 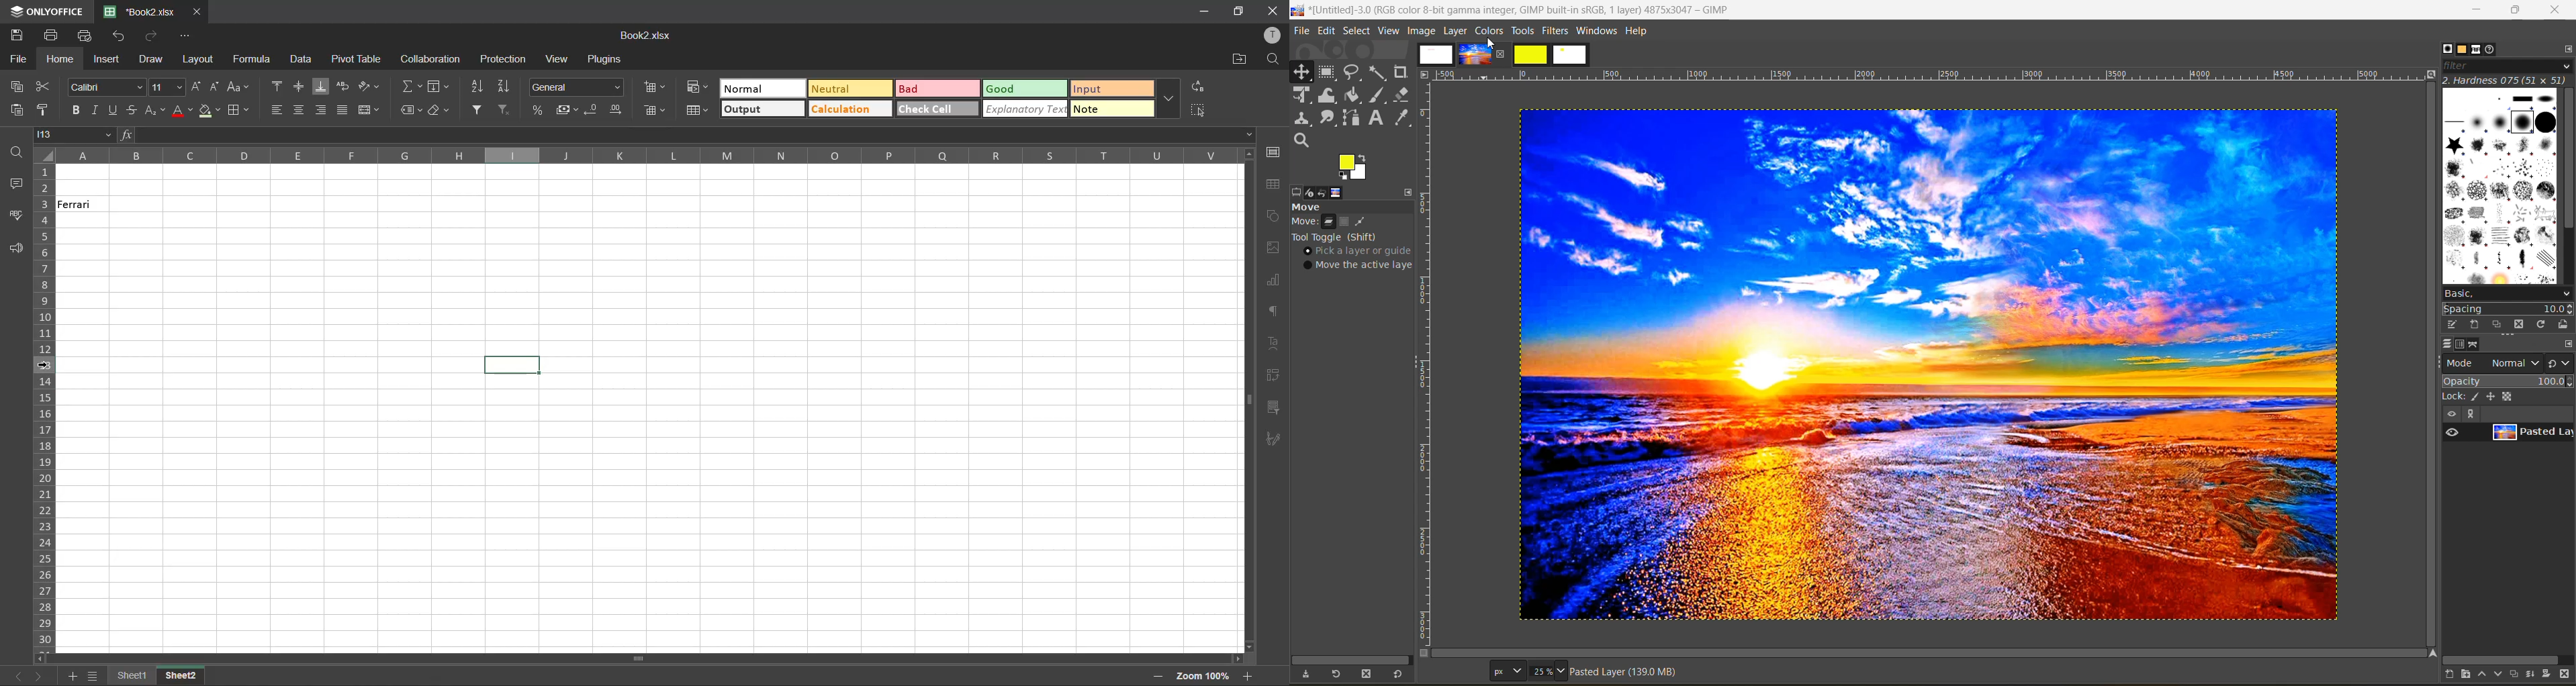 What do you see at coordinates (1490, 30) in the screenshot?
I see `colors` at bounding box center [1490, 30].